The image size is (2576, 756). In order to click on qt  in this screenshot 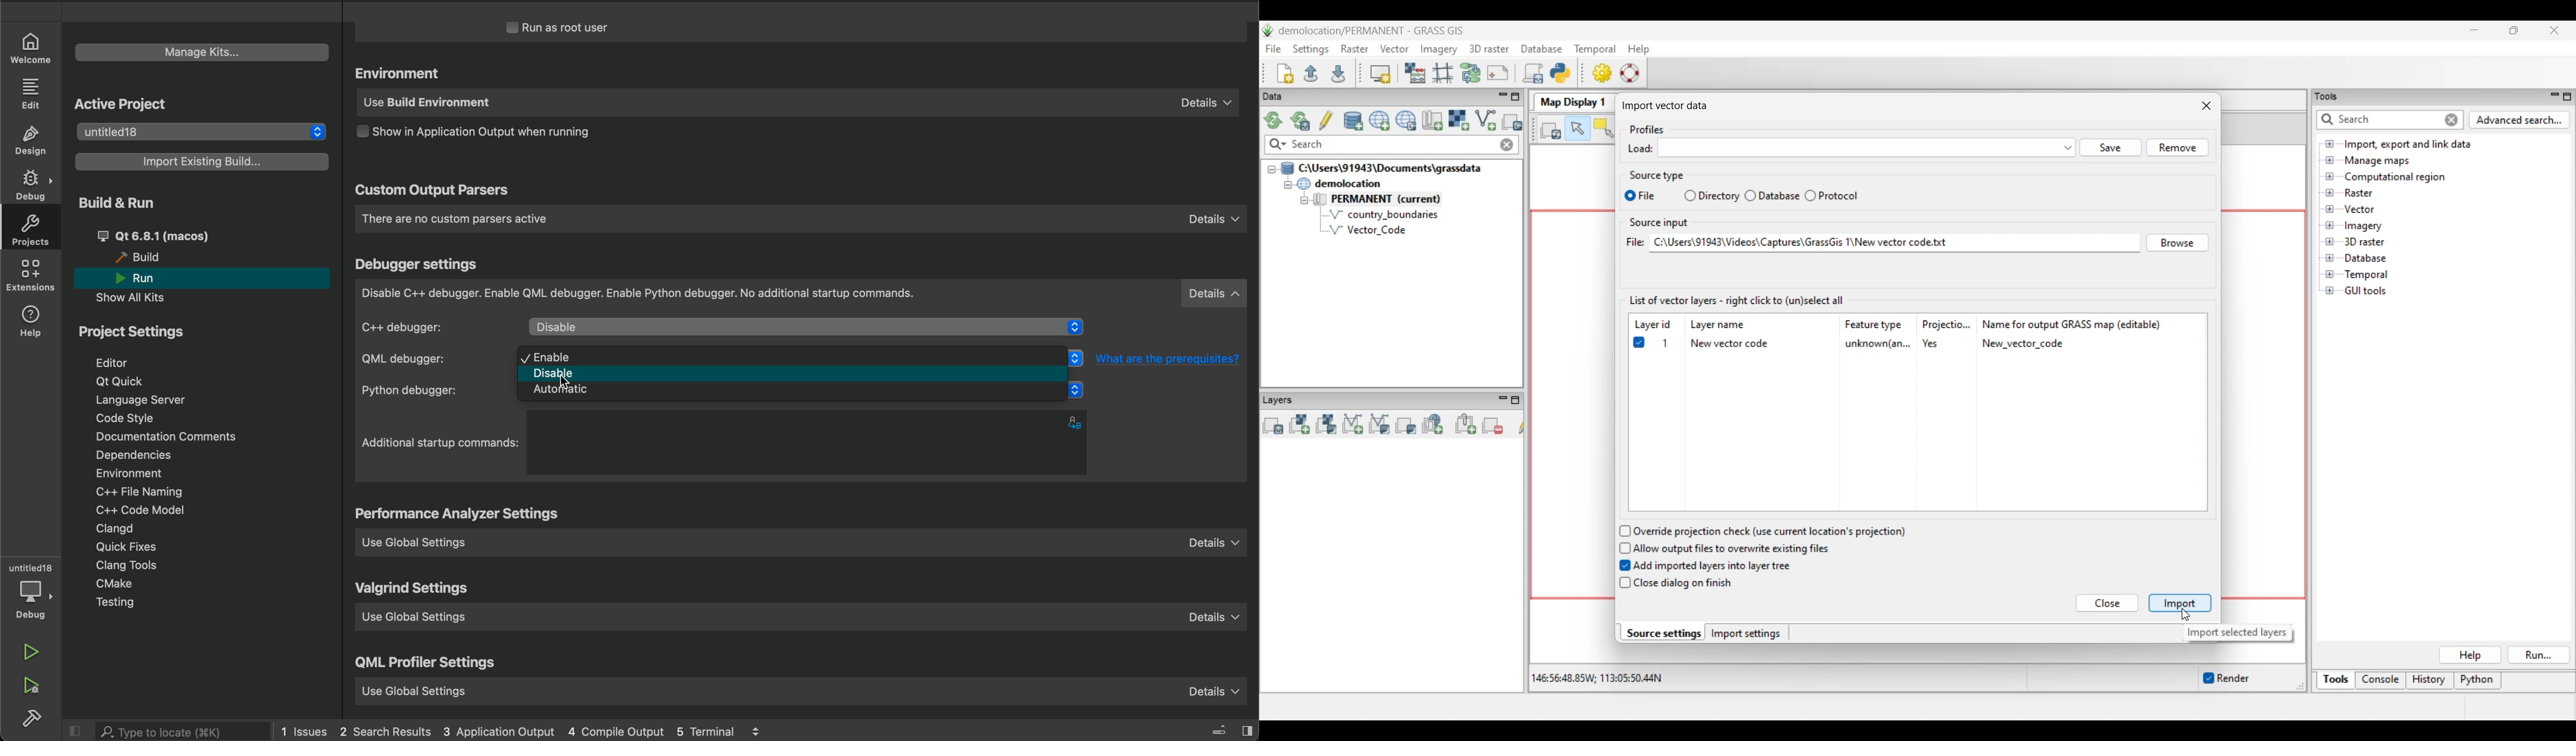, I will do `click(123, 381)`.